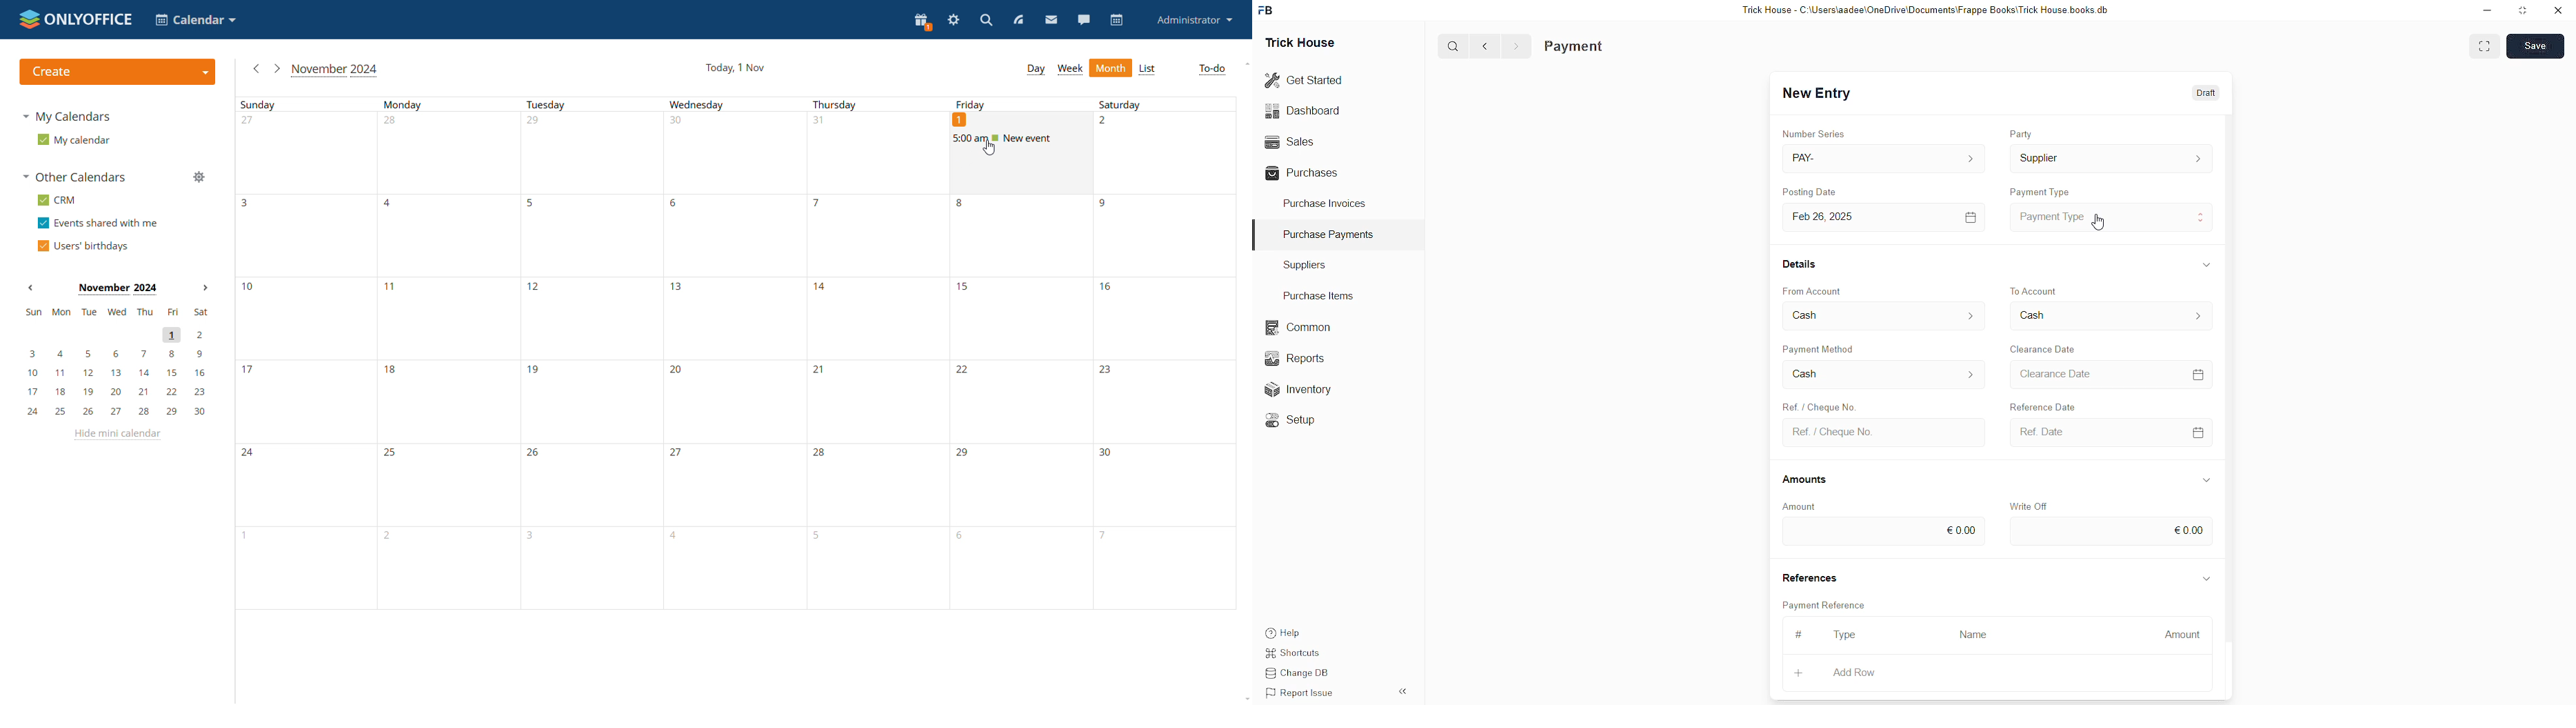 This screenshot has width=2576, height=728. Describe the element at coordinates (2487, 11) in the screenshot. I see `Minimize` at that location.